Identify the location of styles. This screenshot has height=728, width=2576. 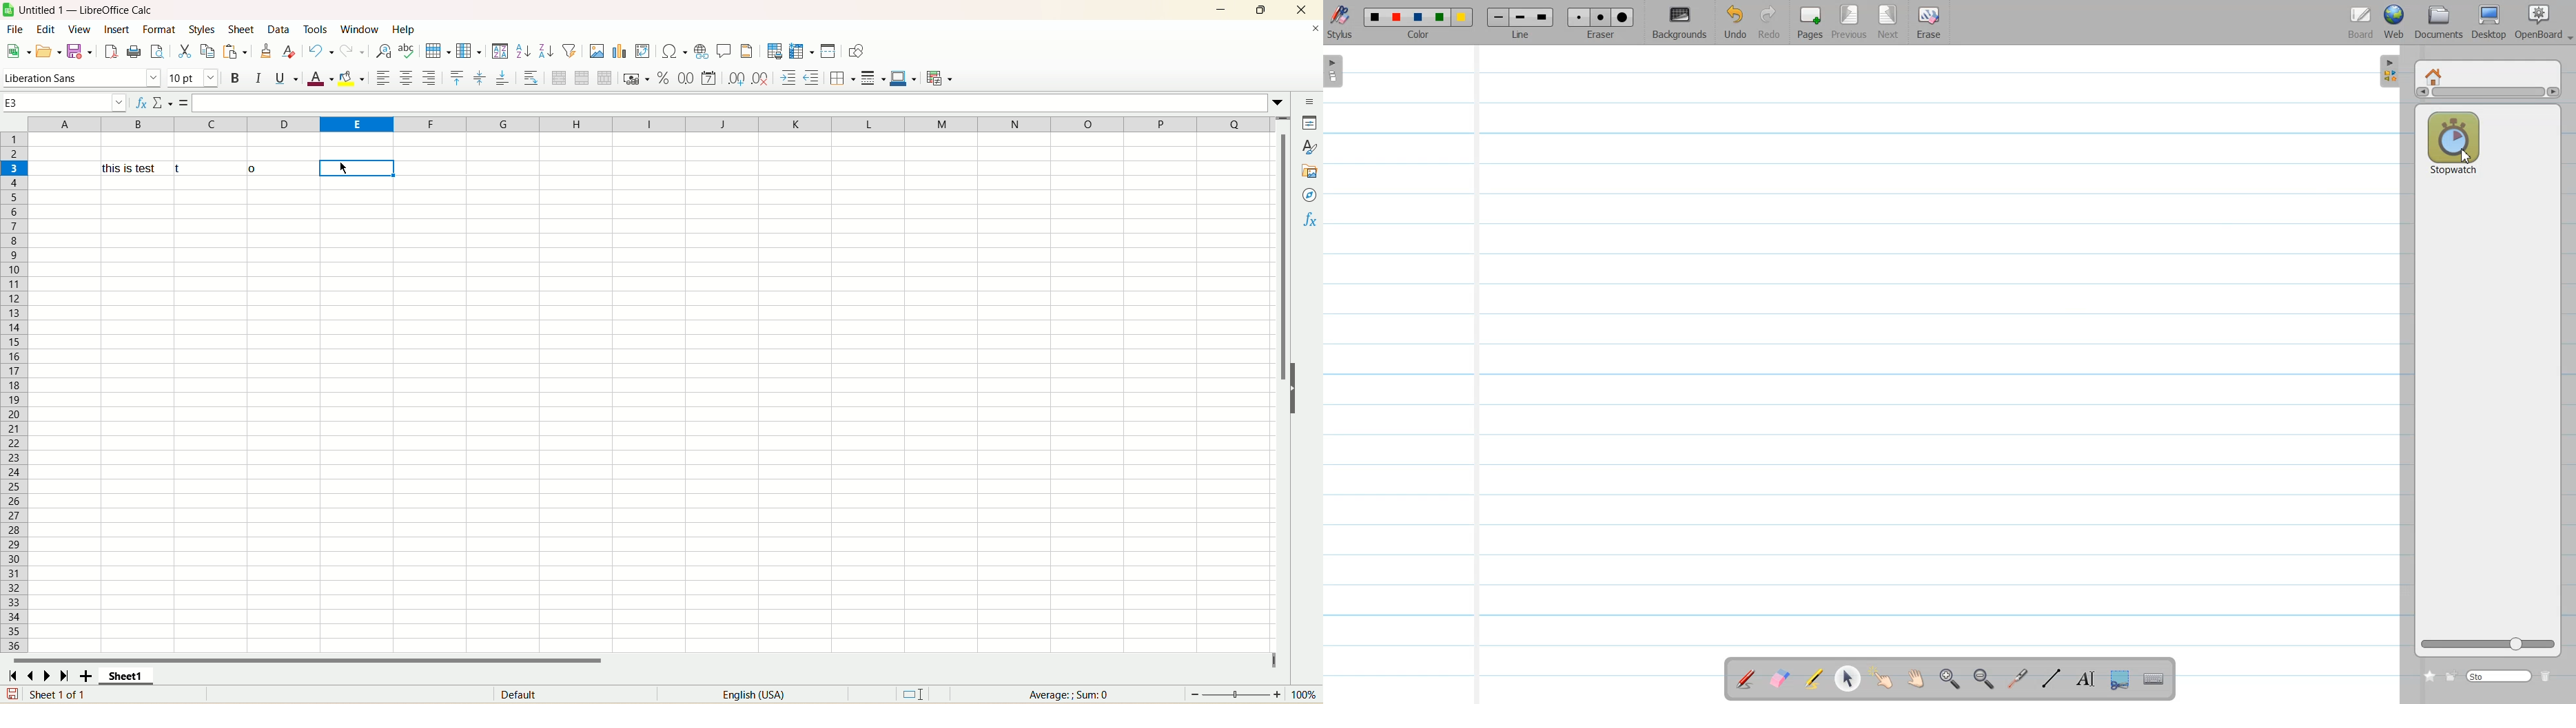
(201, 28).